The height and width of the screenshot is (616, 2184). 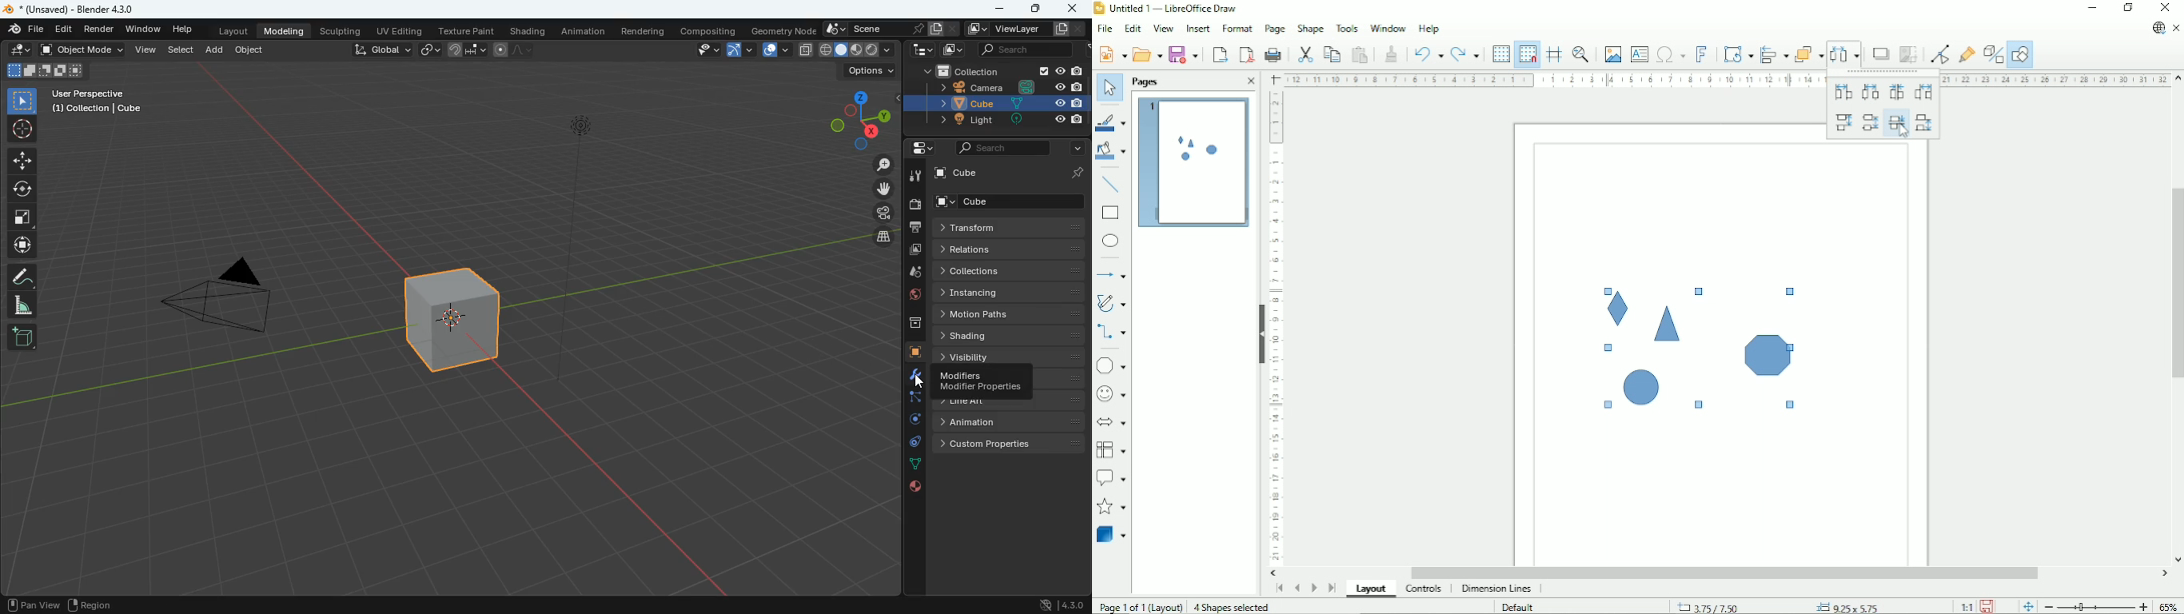 What do you see at coordinates (995, 121) in the screenshot?
I see `light` at bounding box center [995, 121].